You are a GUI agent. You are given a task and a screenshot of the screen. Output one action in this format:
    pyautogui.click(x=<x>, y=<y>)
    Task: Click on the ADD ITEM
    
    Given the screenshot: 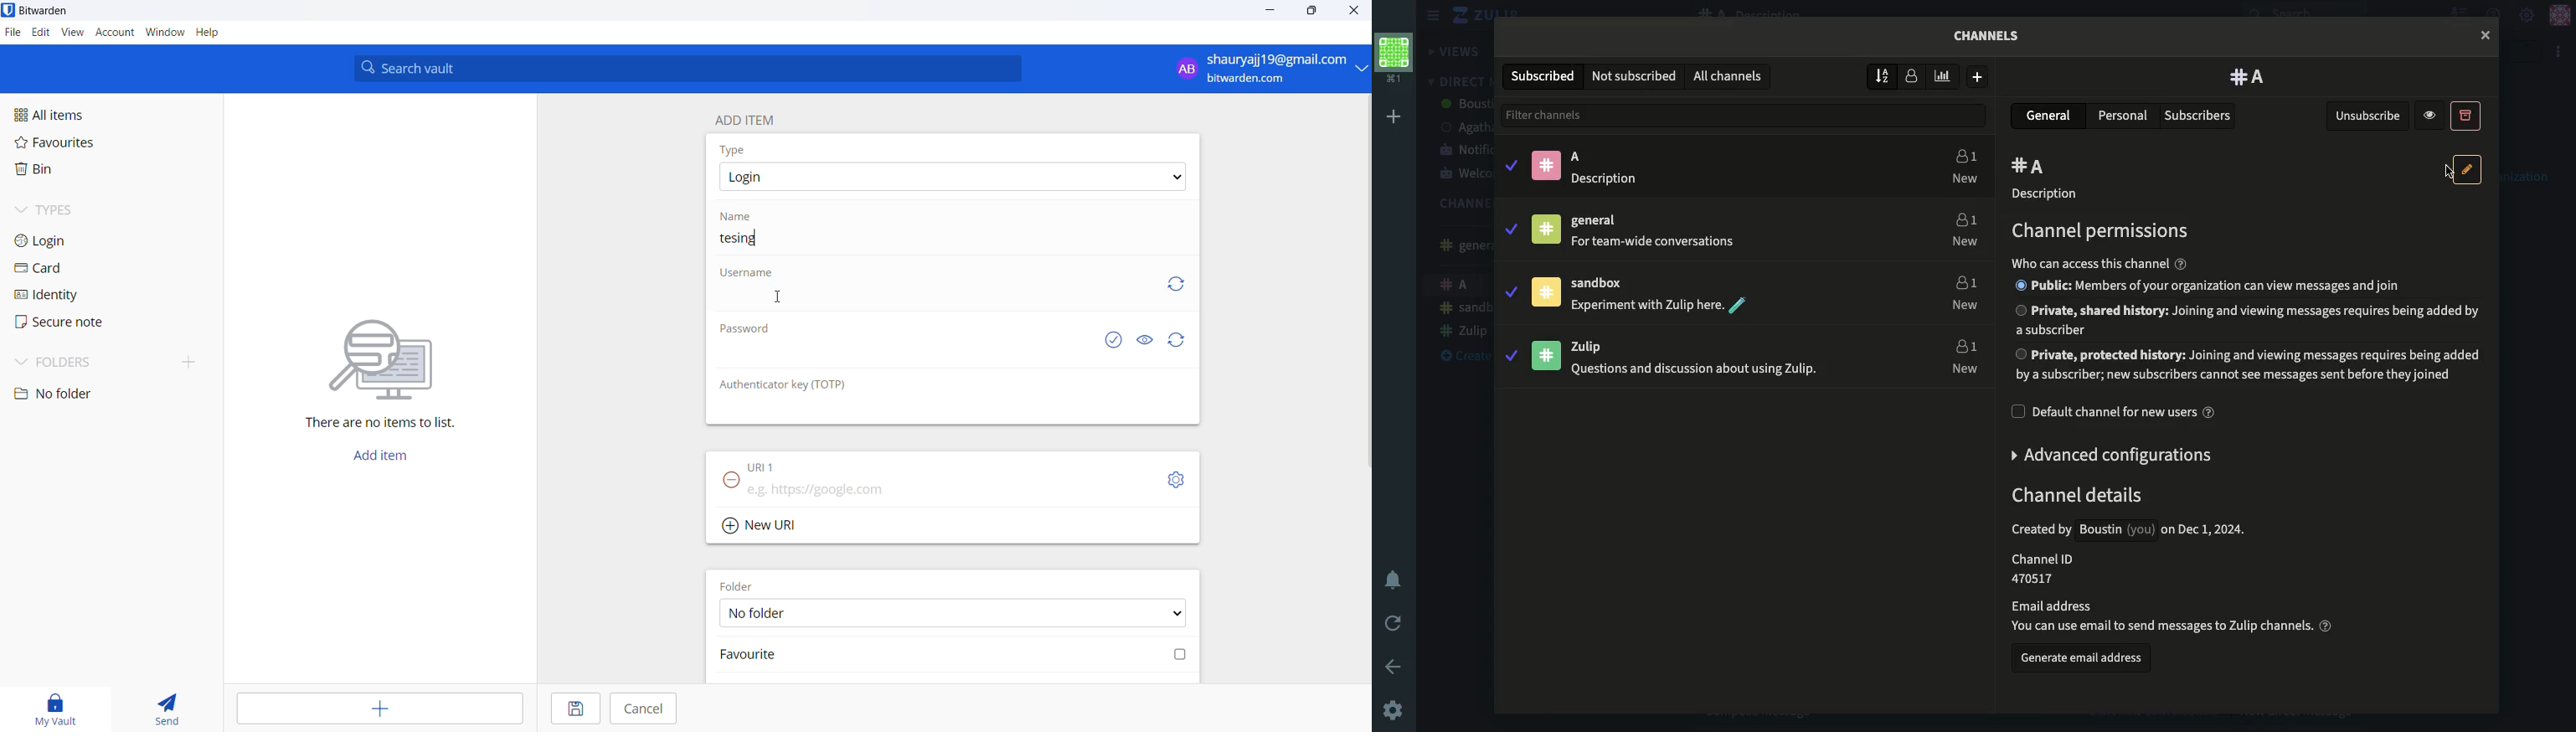 What is the action you would take?
    pyautogui.click(x=751, y=117)
    